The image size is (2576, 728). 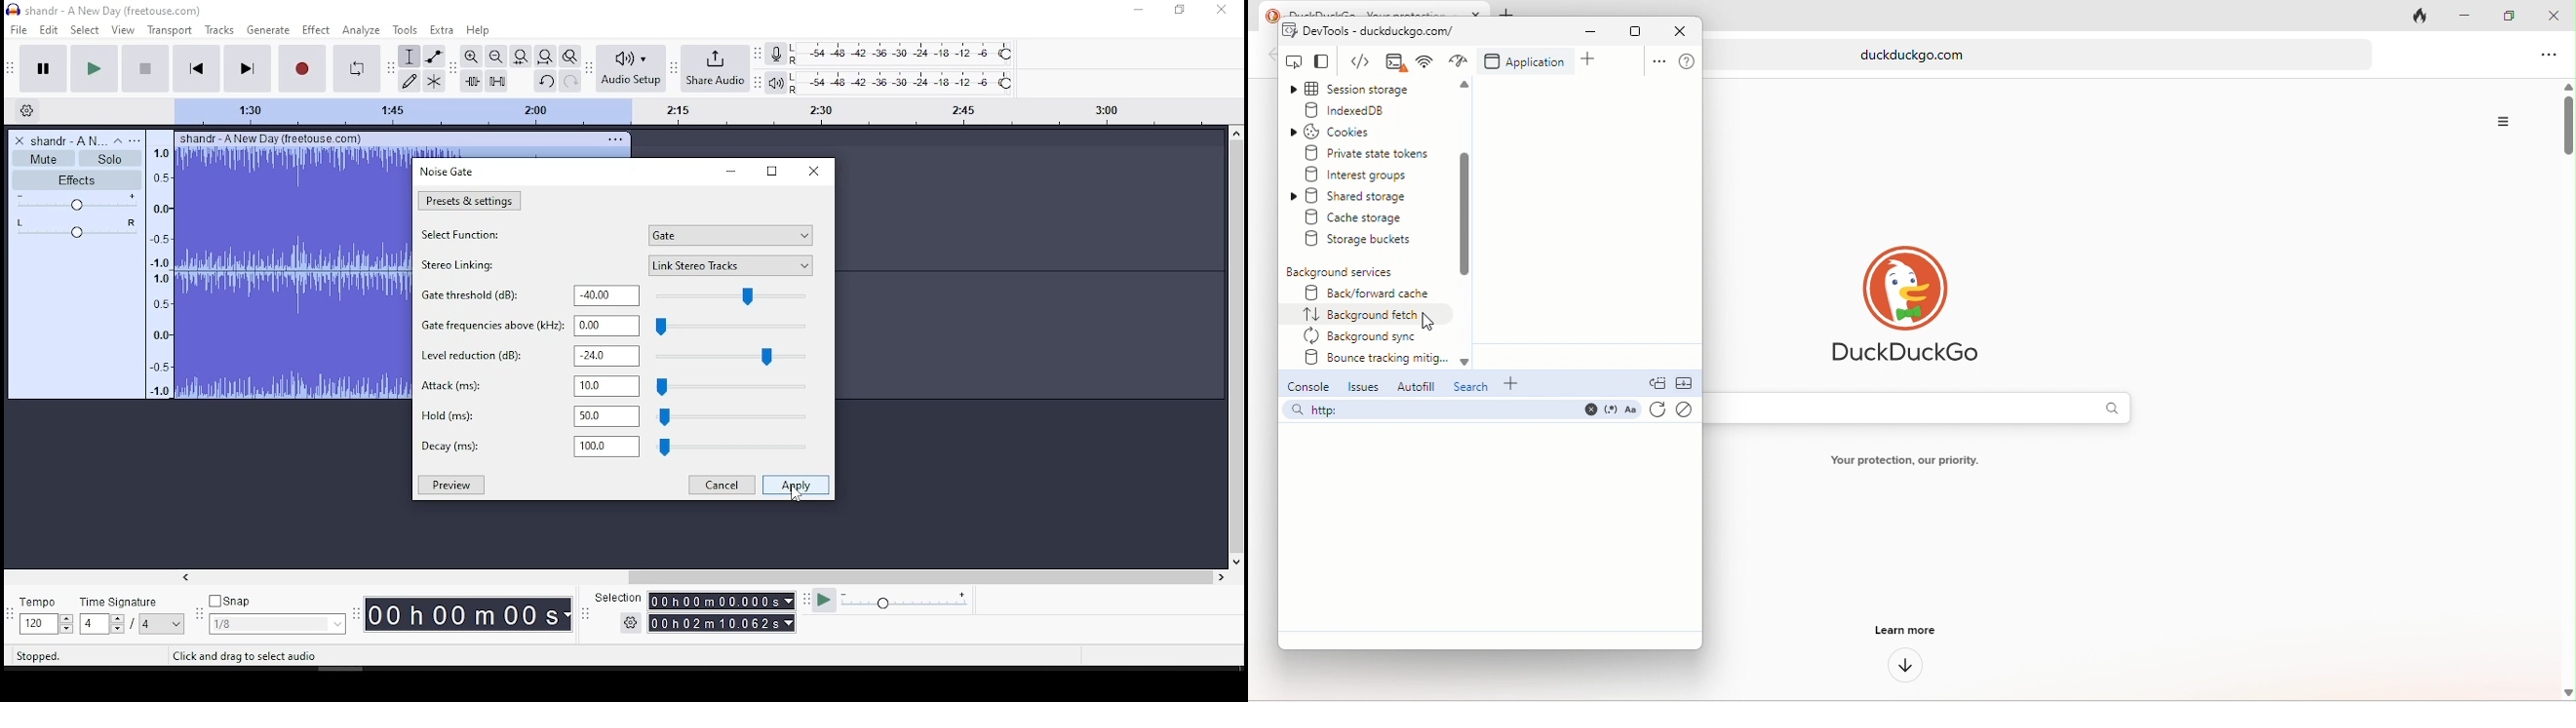 I want to click on playback speed, so click(x=897, y=603).